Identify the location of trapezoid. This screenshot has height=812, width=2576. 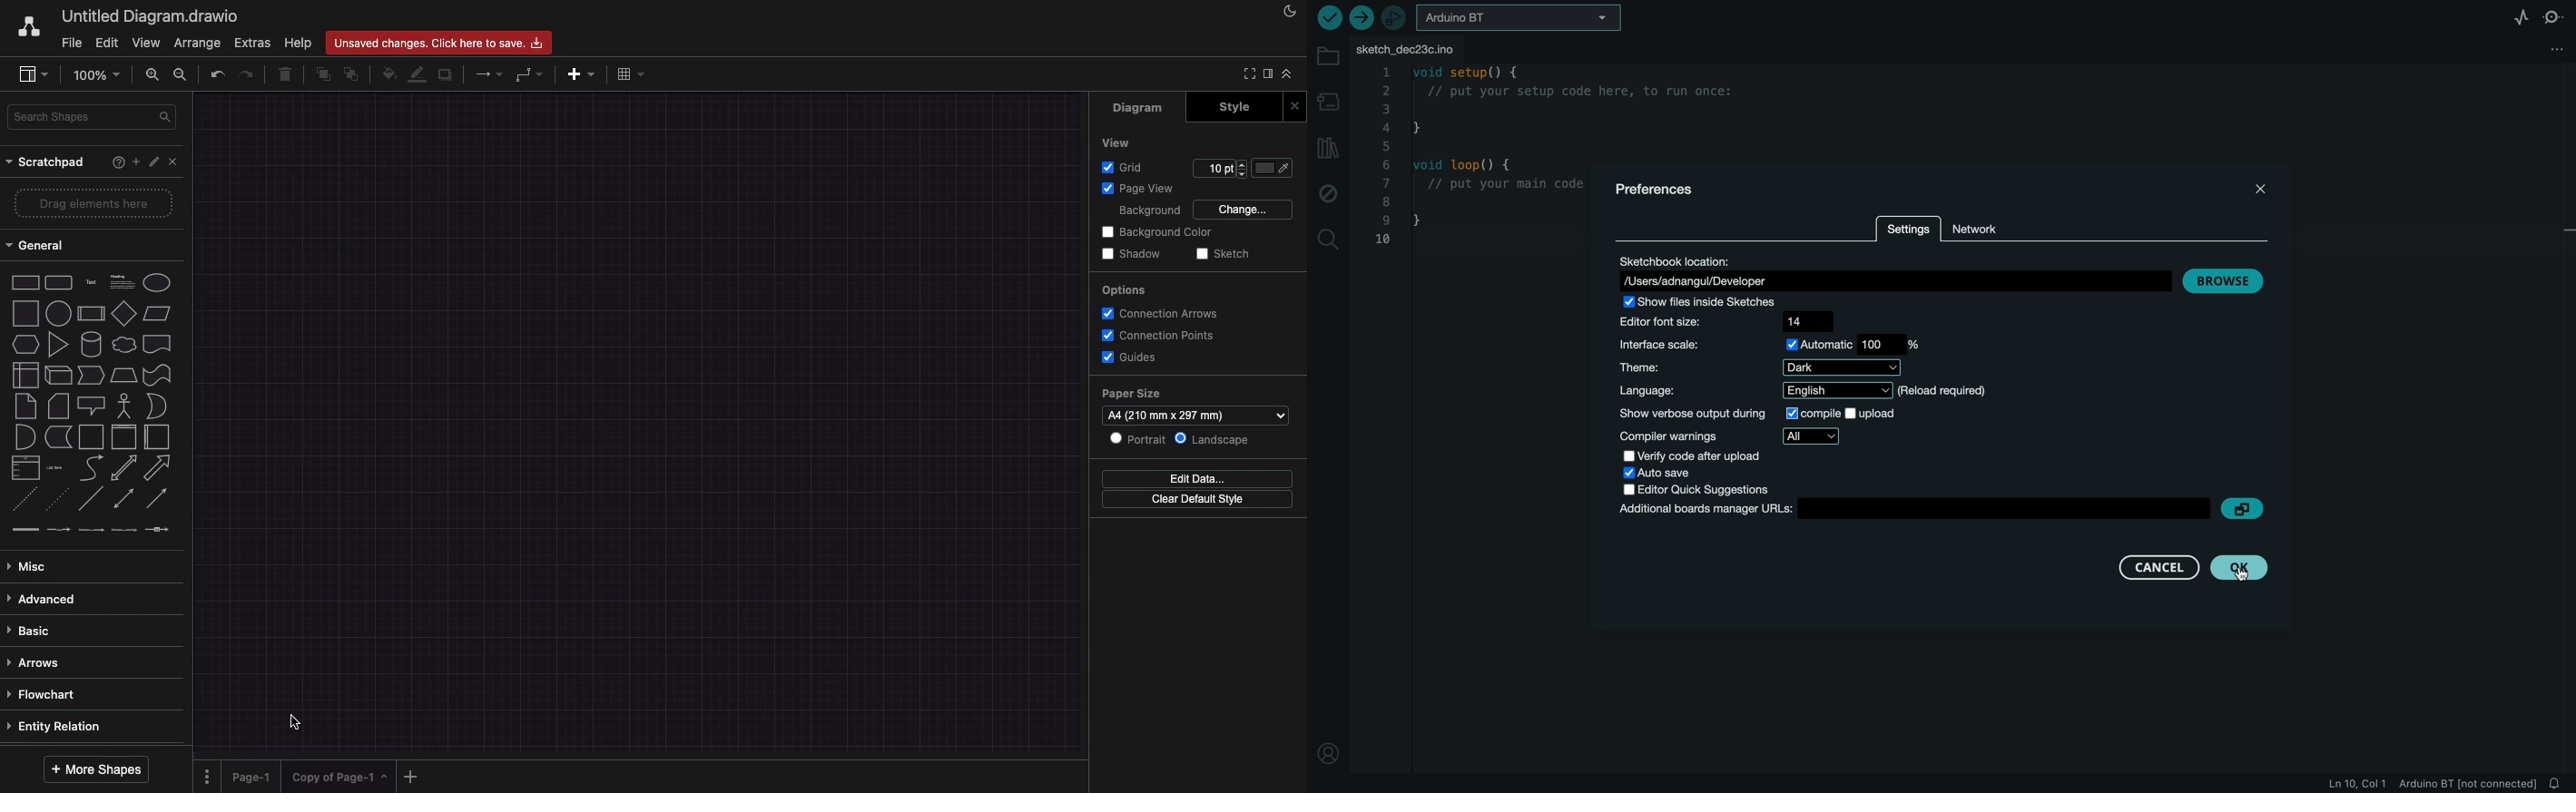
(123, 376).